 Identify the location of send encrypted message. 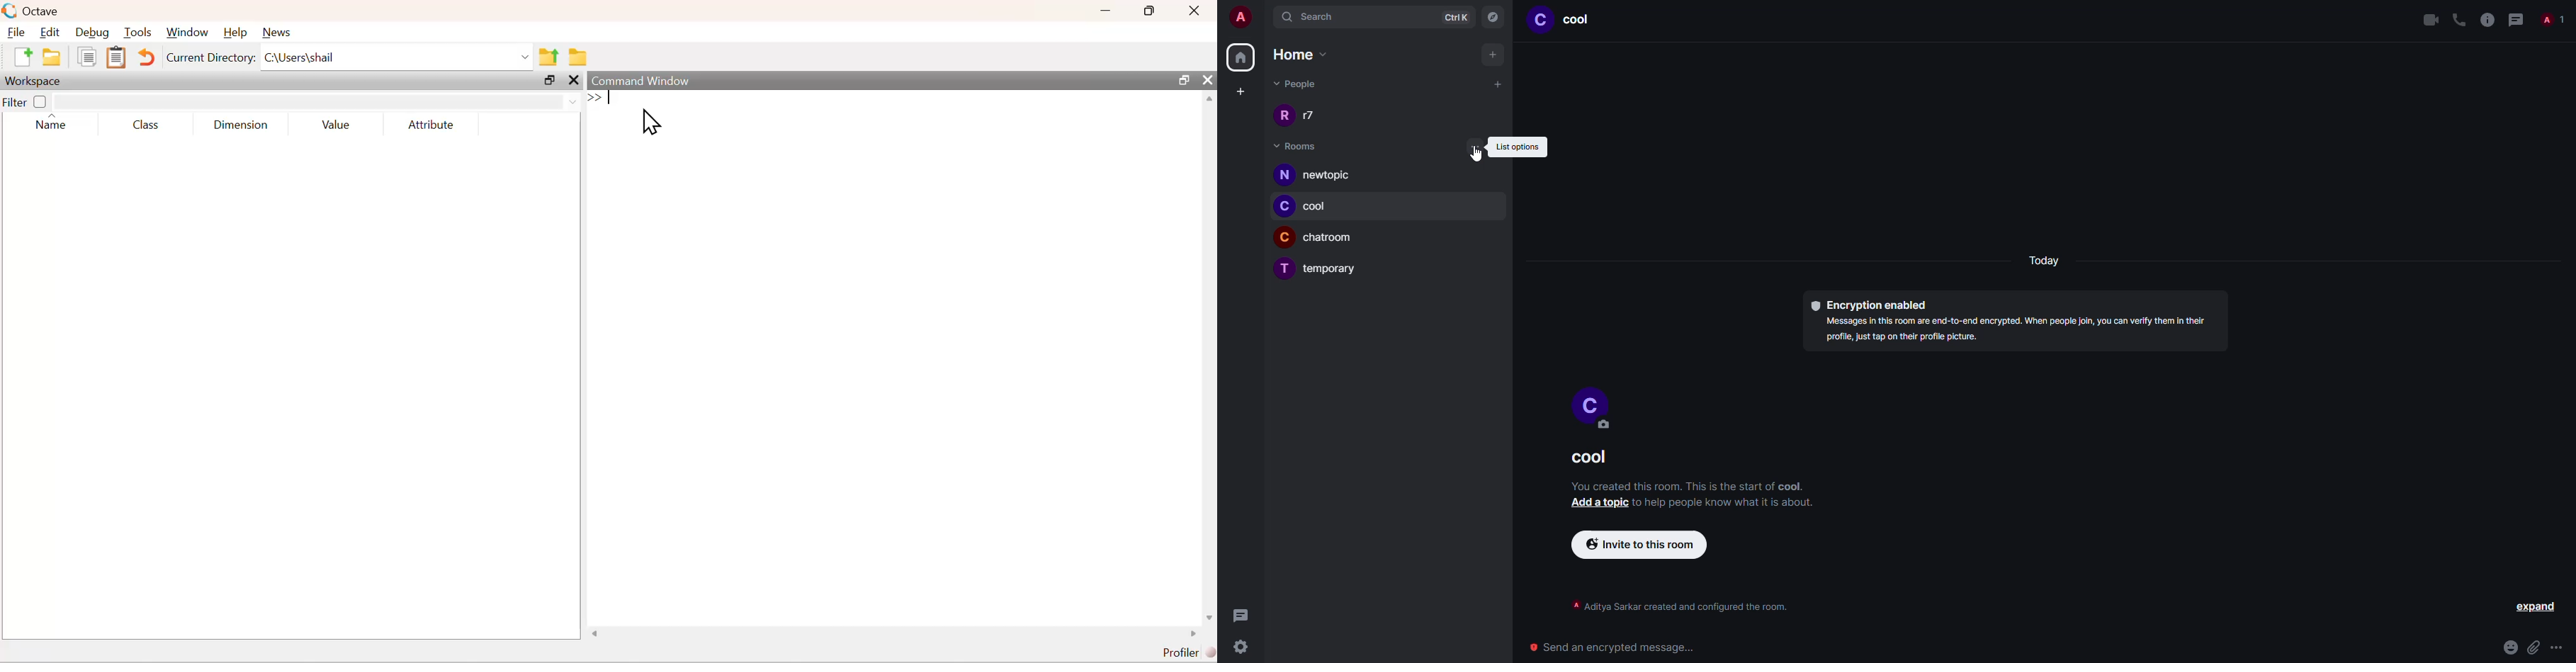
(1608, 648).